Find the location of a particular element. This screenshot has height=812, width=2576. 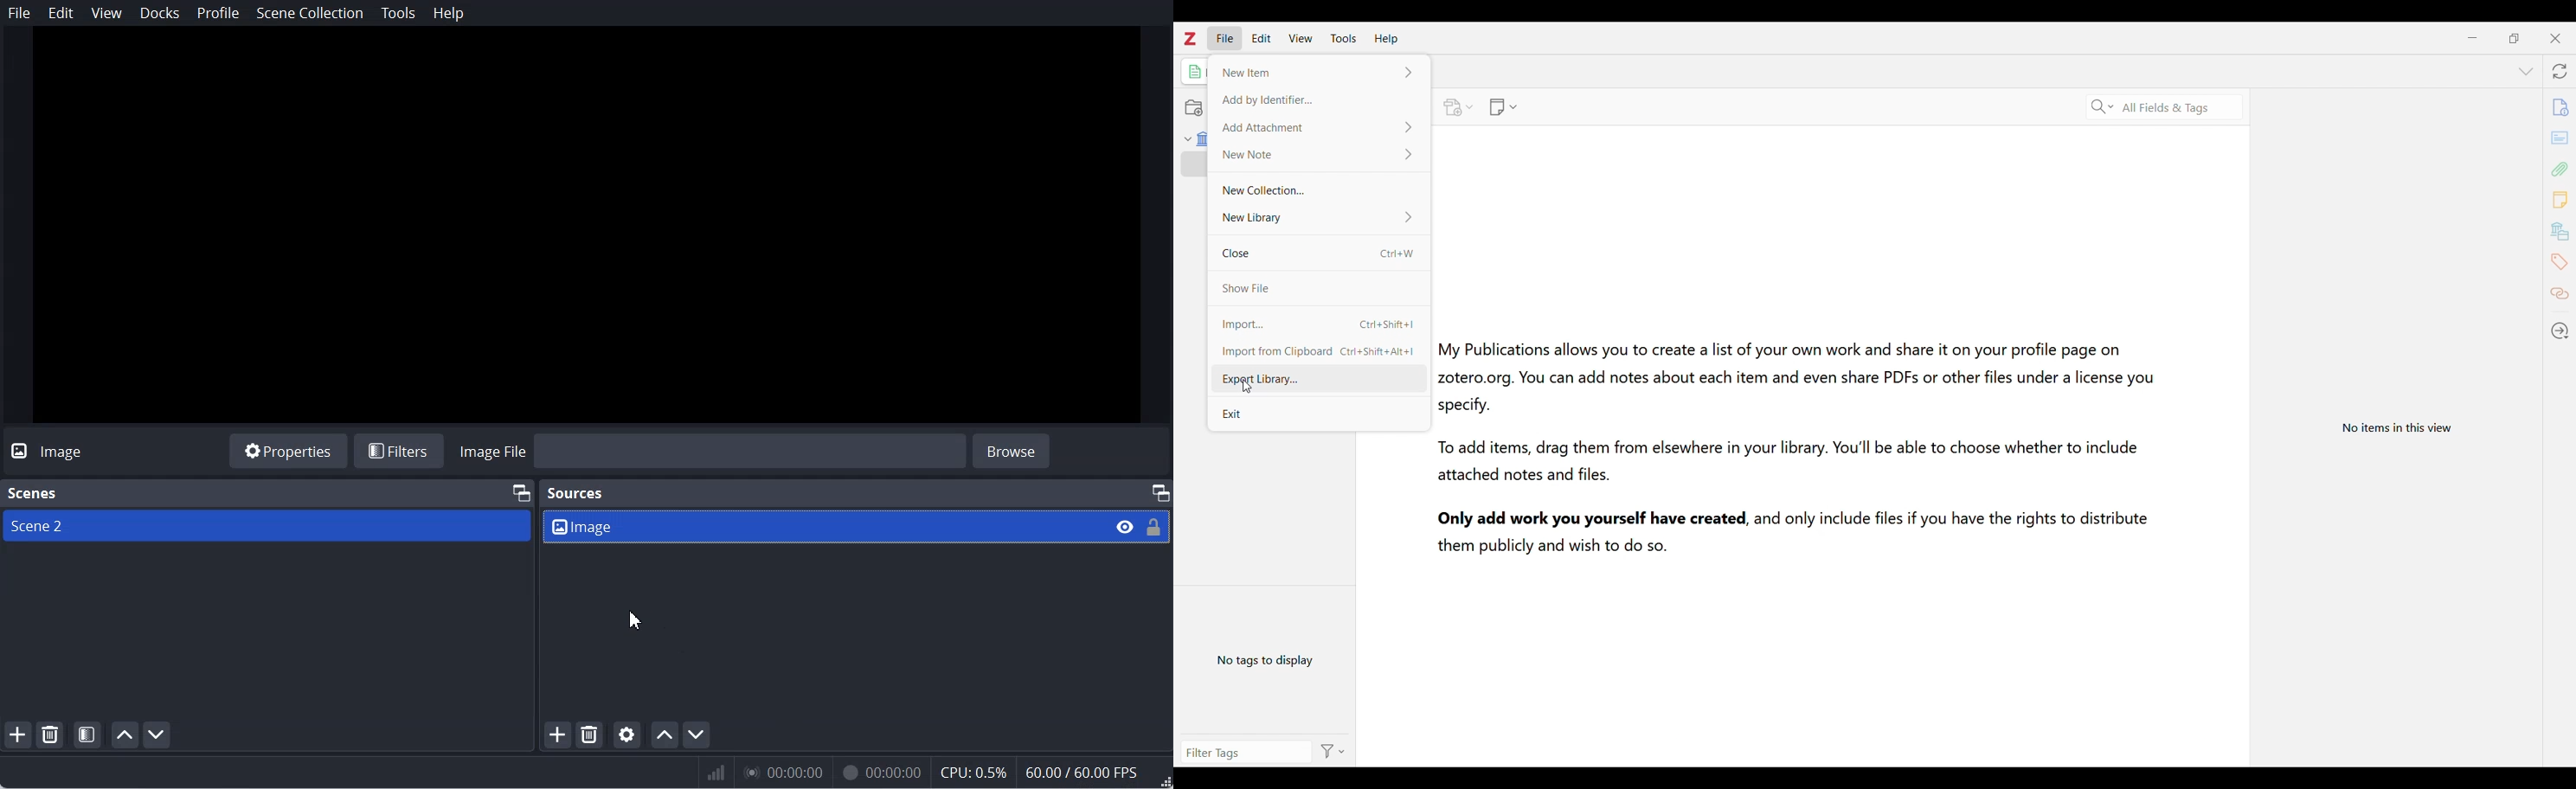

Specific search criteria options is located at coordinates (2100, 107).